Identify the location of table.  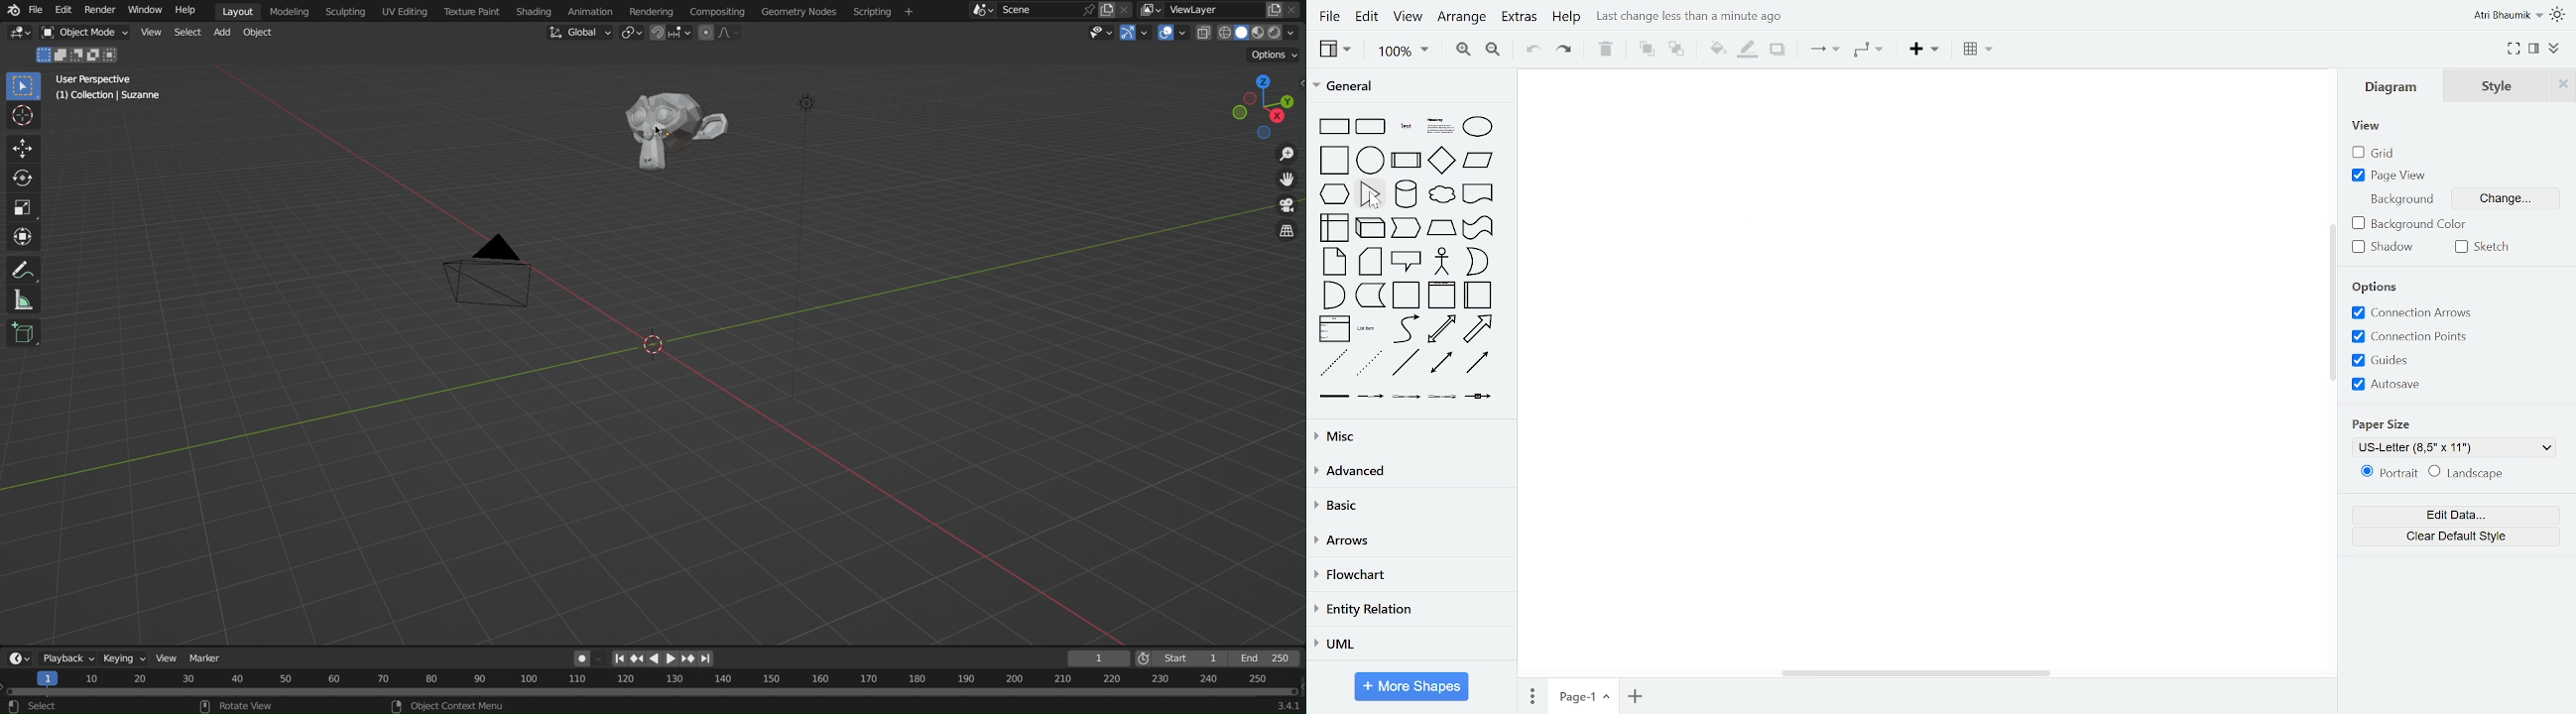
(1979, 51).